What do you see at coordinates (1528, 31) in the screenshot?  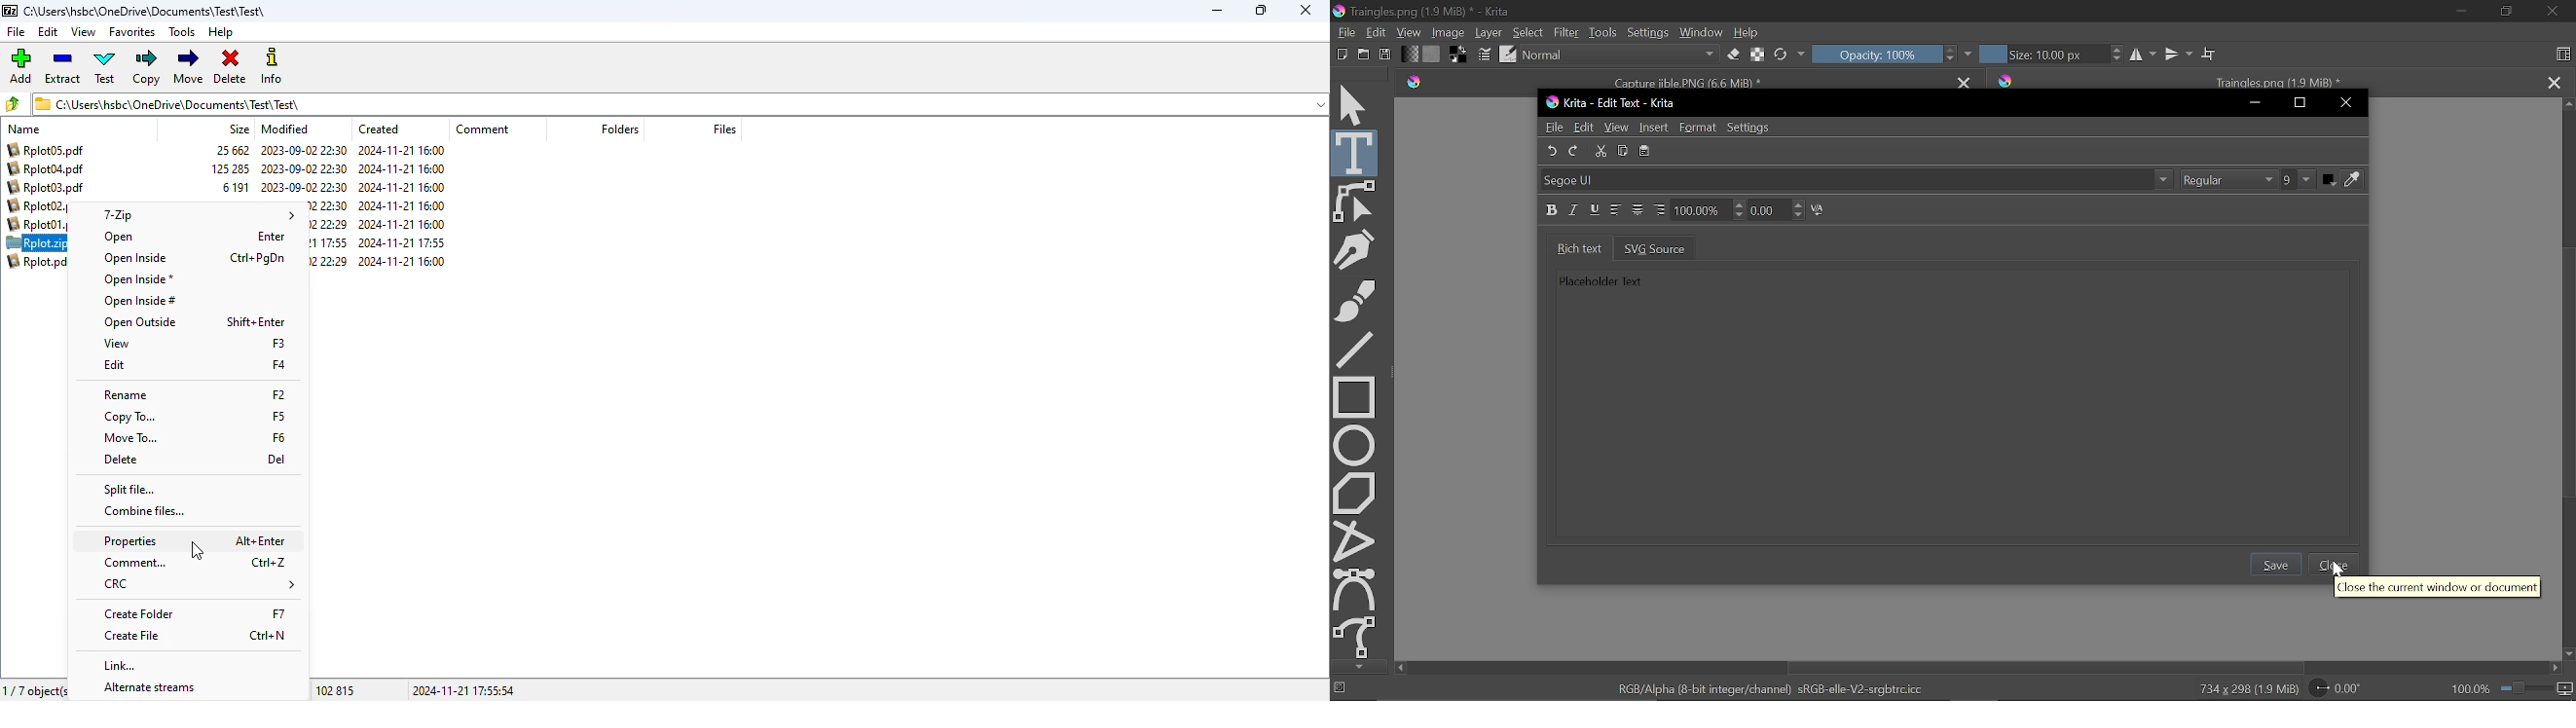 I see `Select` at bounding box center [1528, 31].